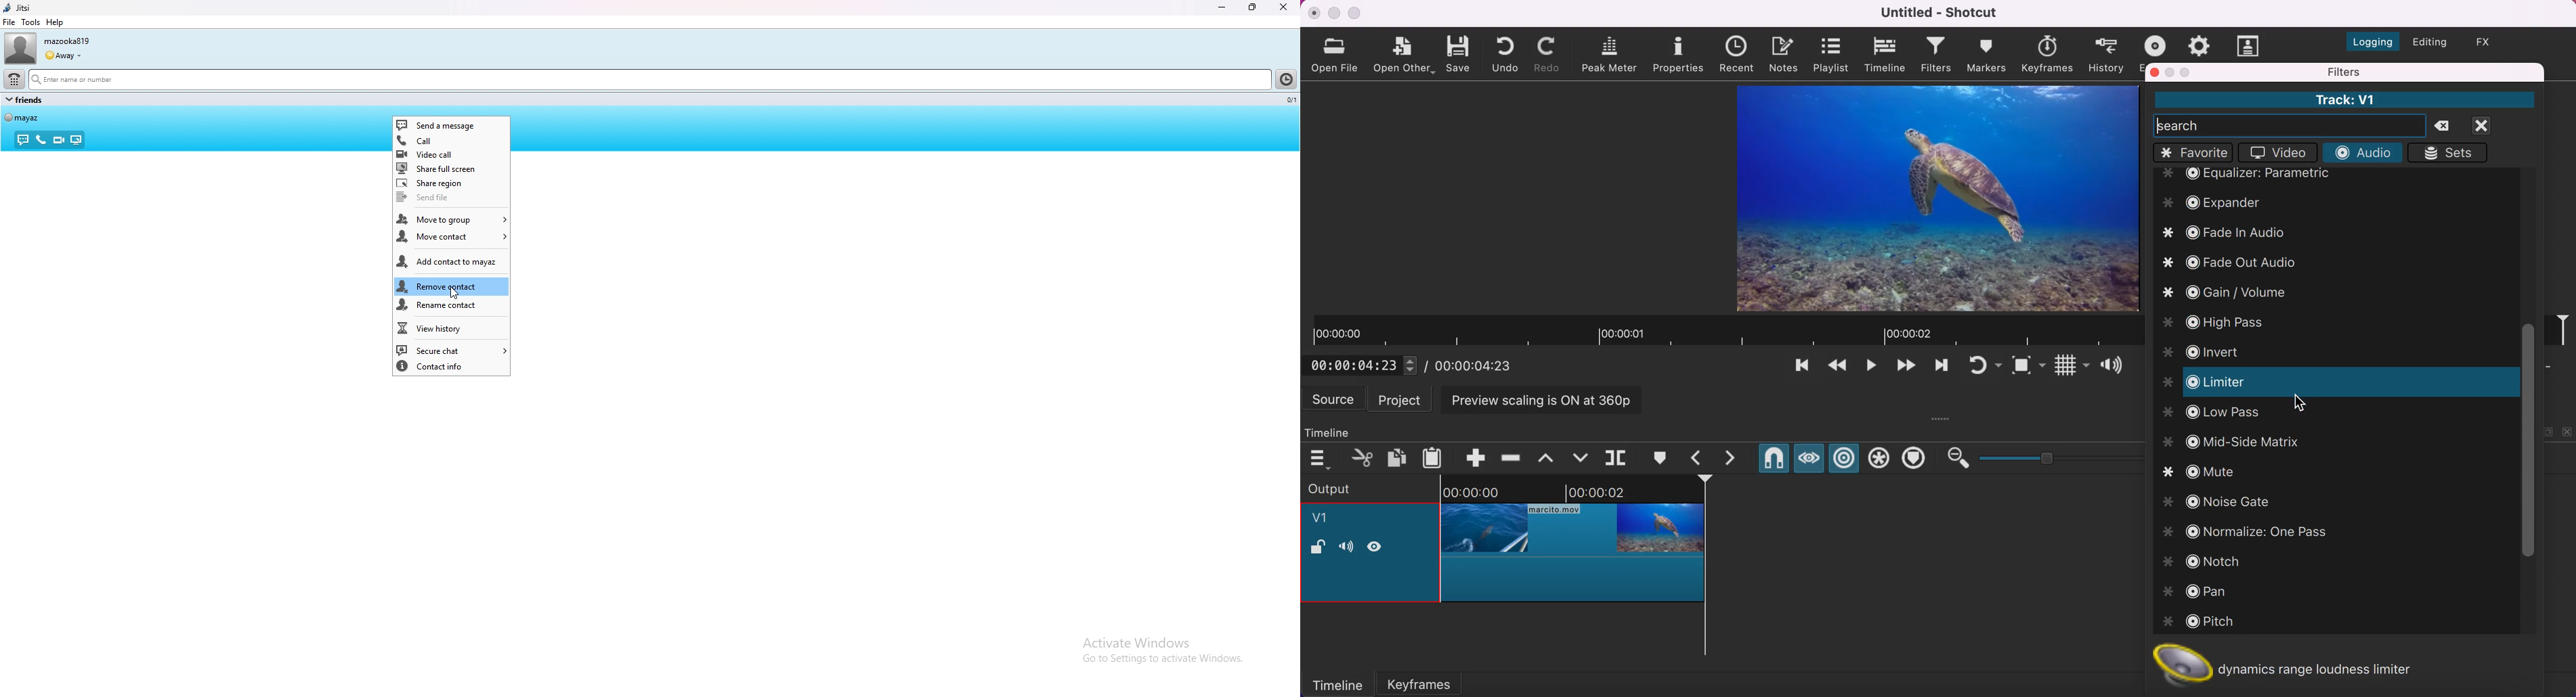  Describe the element at coordinates (1404, 56) in the screenshot. I see `open other` at that location.